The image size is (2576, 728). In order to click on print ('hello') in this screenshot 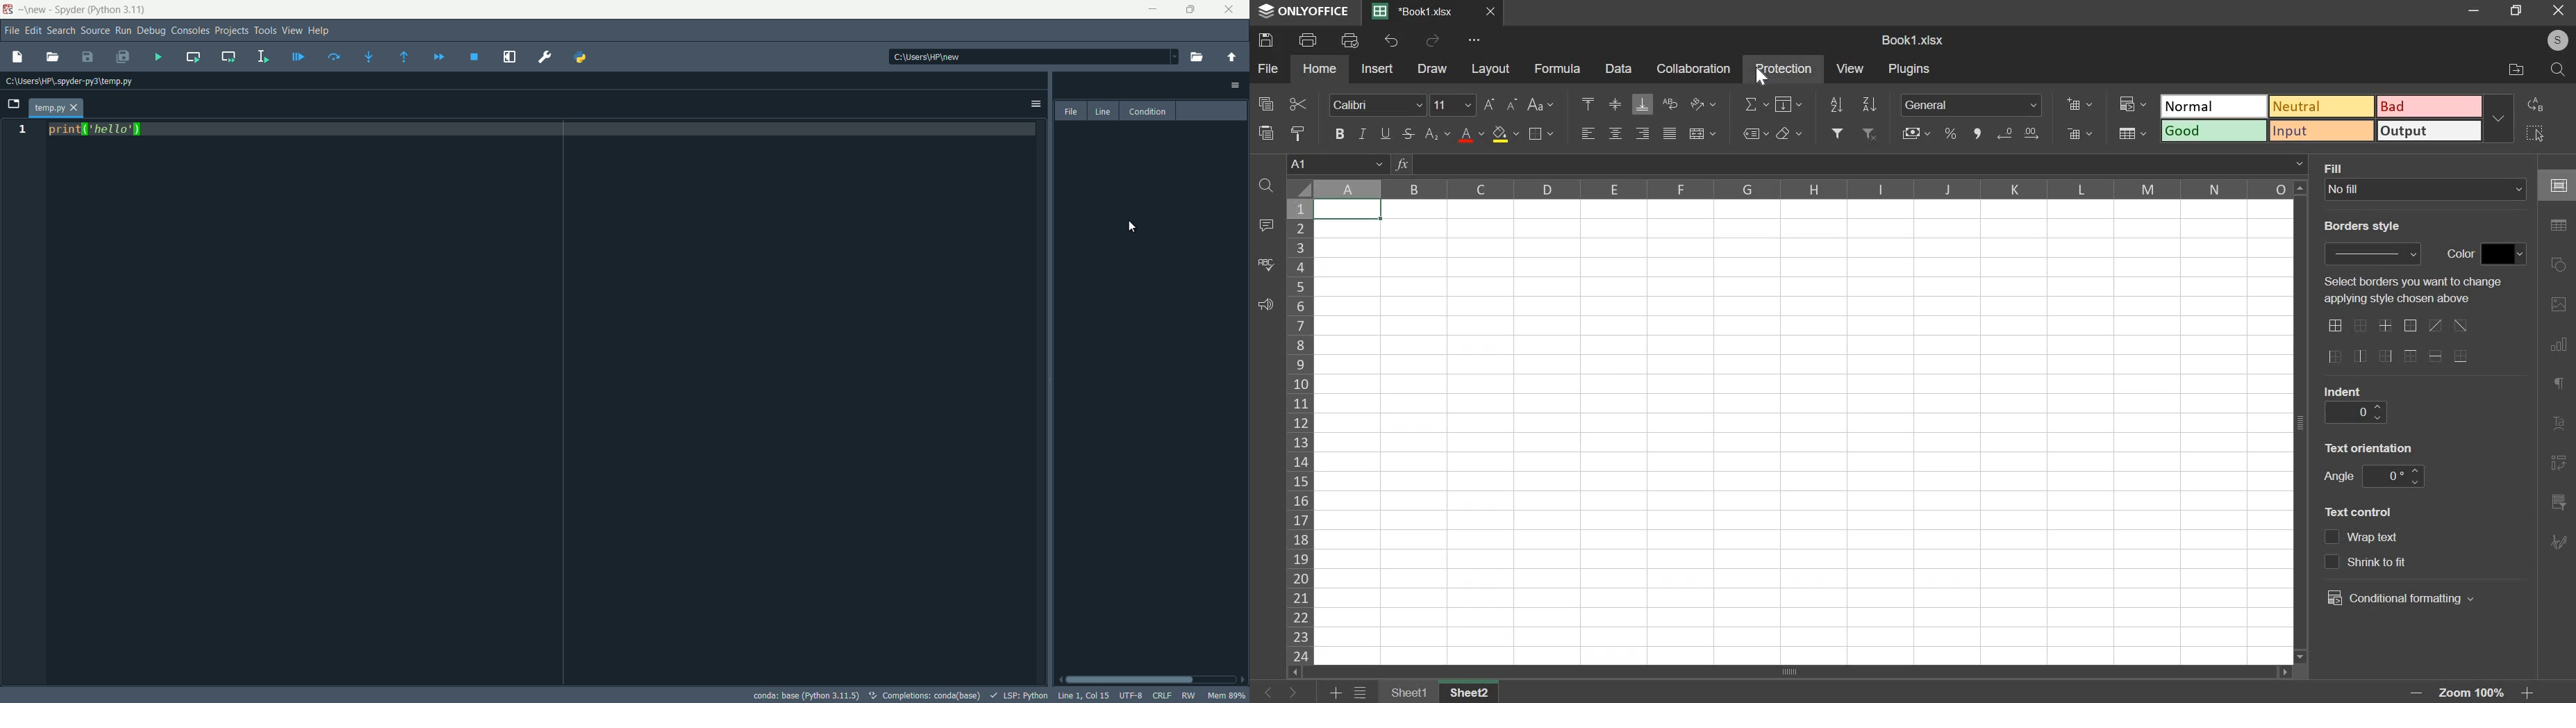, I will do `click(95, 132)`.